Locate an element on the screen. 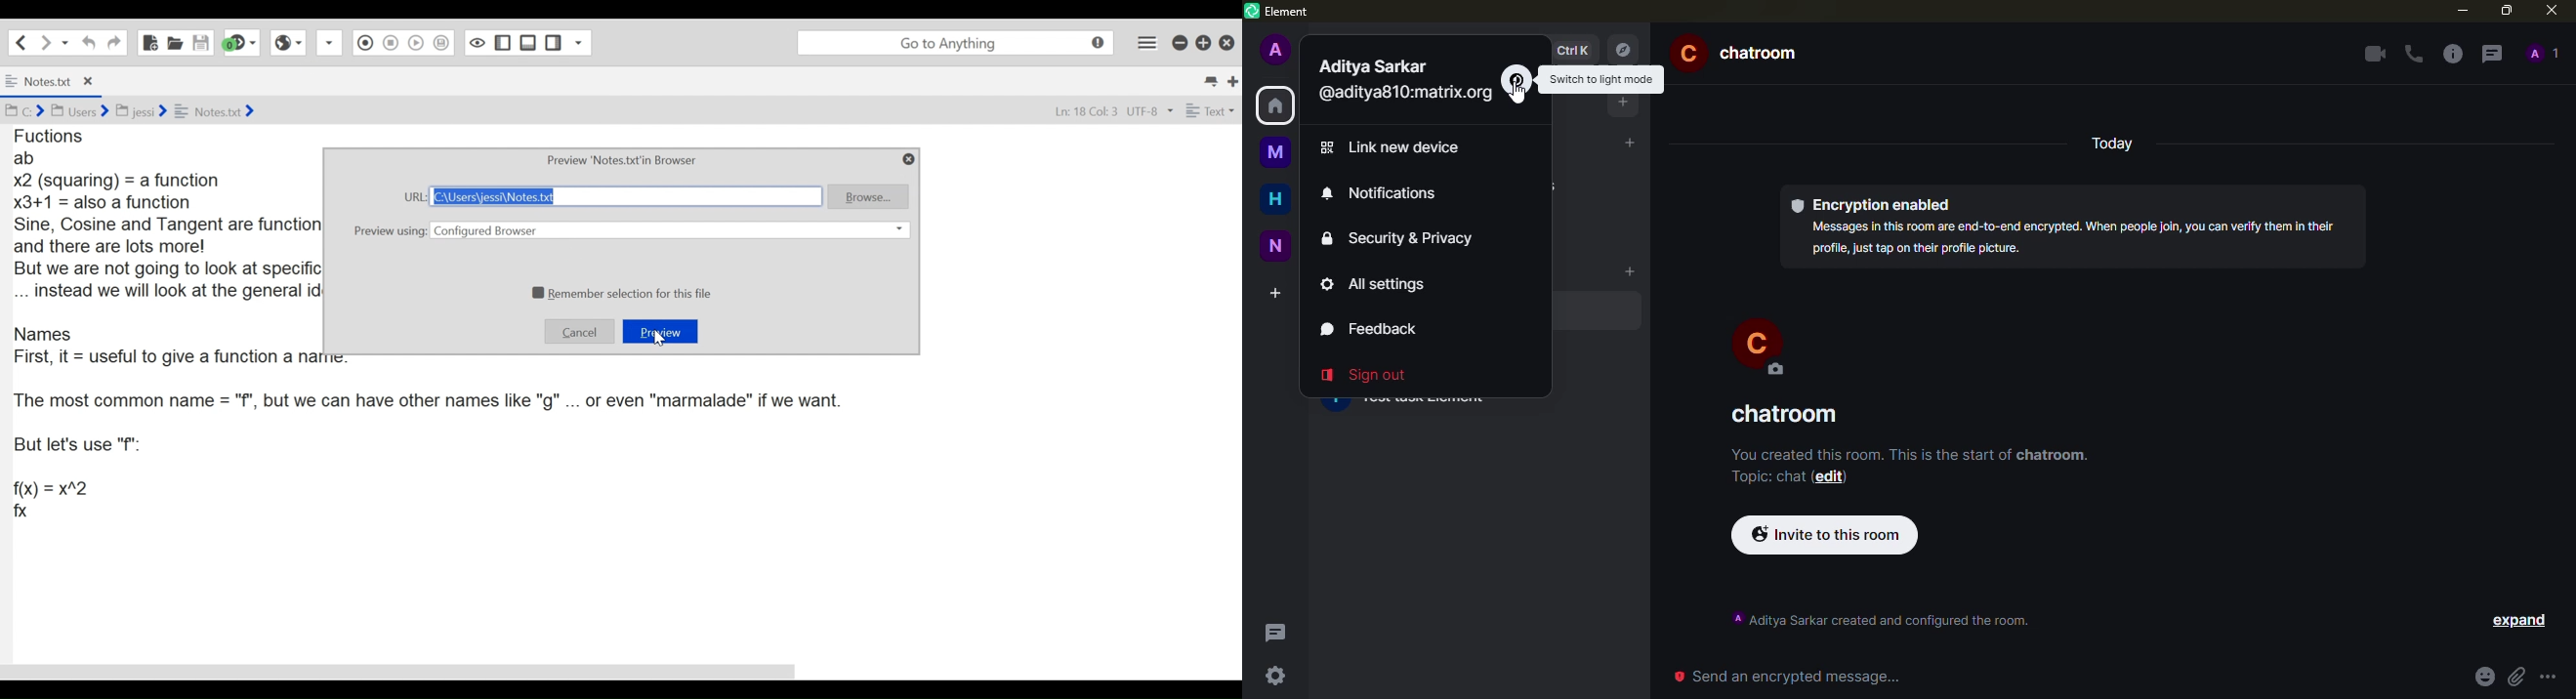 This screenshot has width=2576, height=700. jessi is located at coordinates (140, 111).